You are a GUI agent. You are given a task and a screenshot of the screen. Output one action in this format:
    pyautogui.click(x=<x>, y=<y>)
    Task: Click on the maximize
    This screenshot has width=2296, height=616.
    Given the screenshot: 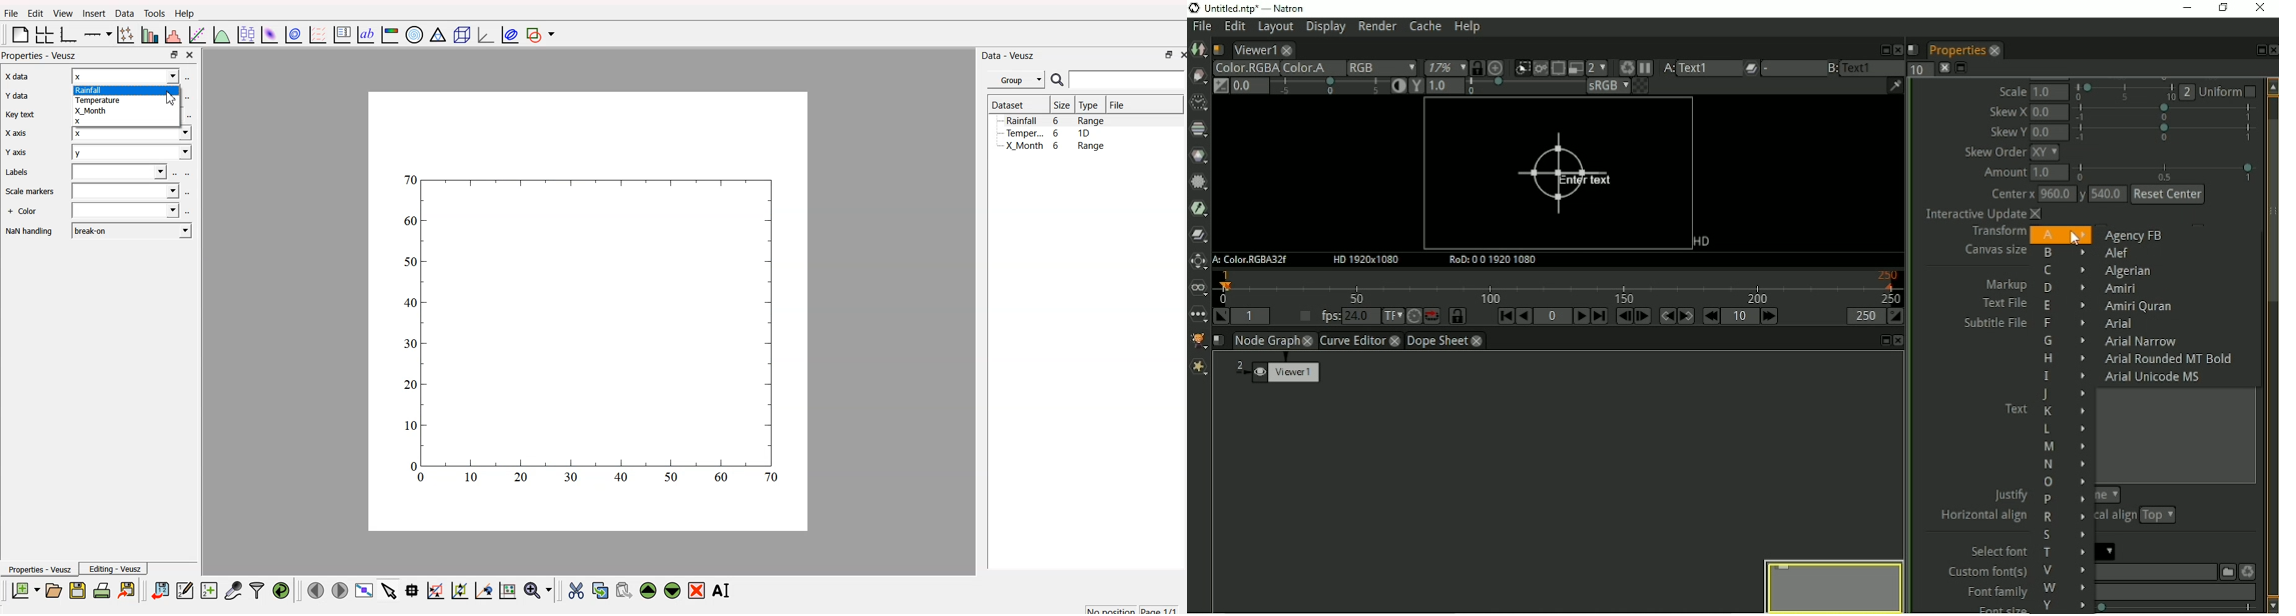 What is the action you would take?
    pyautogui.click(x=1165, y=56)
    